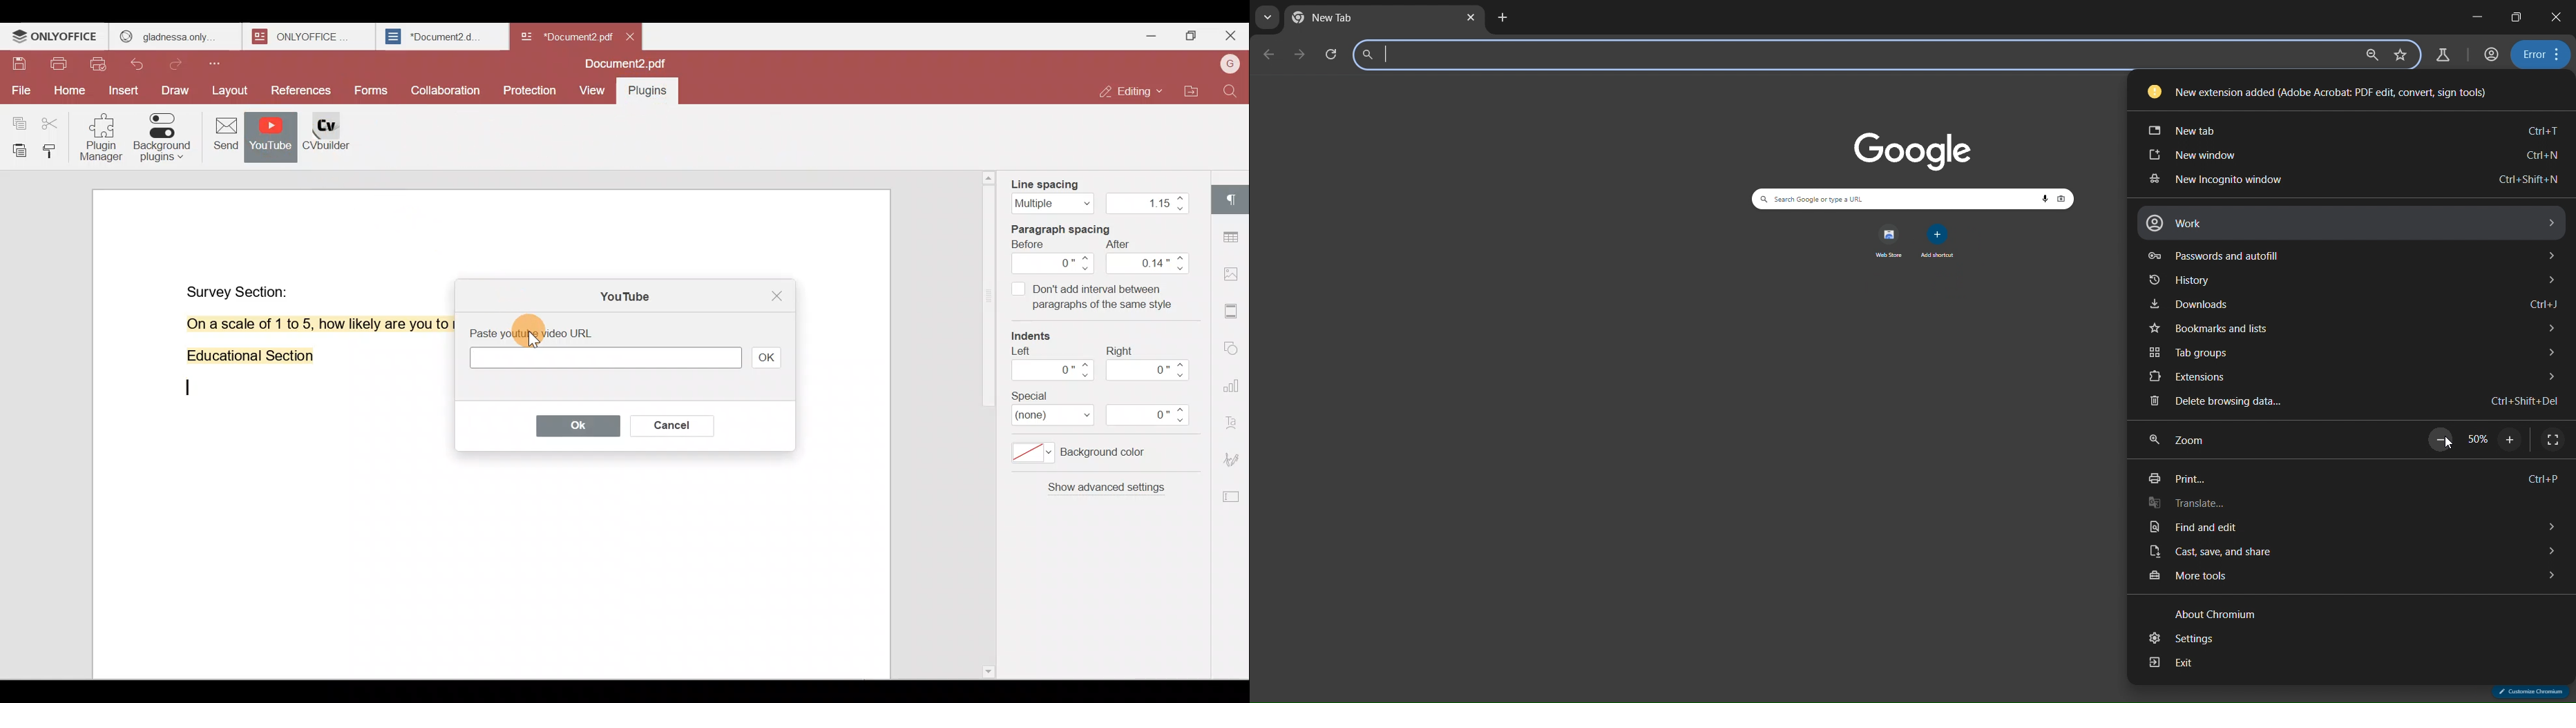 Image resolution: width=2576 pixels, height=728 pixels. Describe the element at coordinates (1336, 52) in the screenshot. I see `reload this page` at that location.